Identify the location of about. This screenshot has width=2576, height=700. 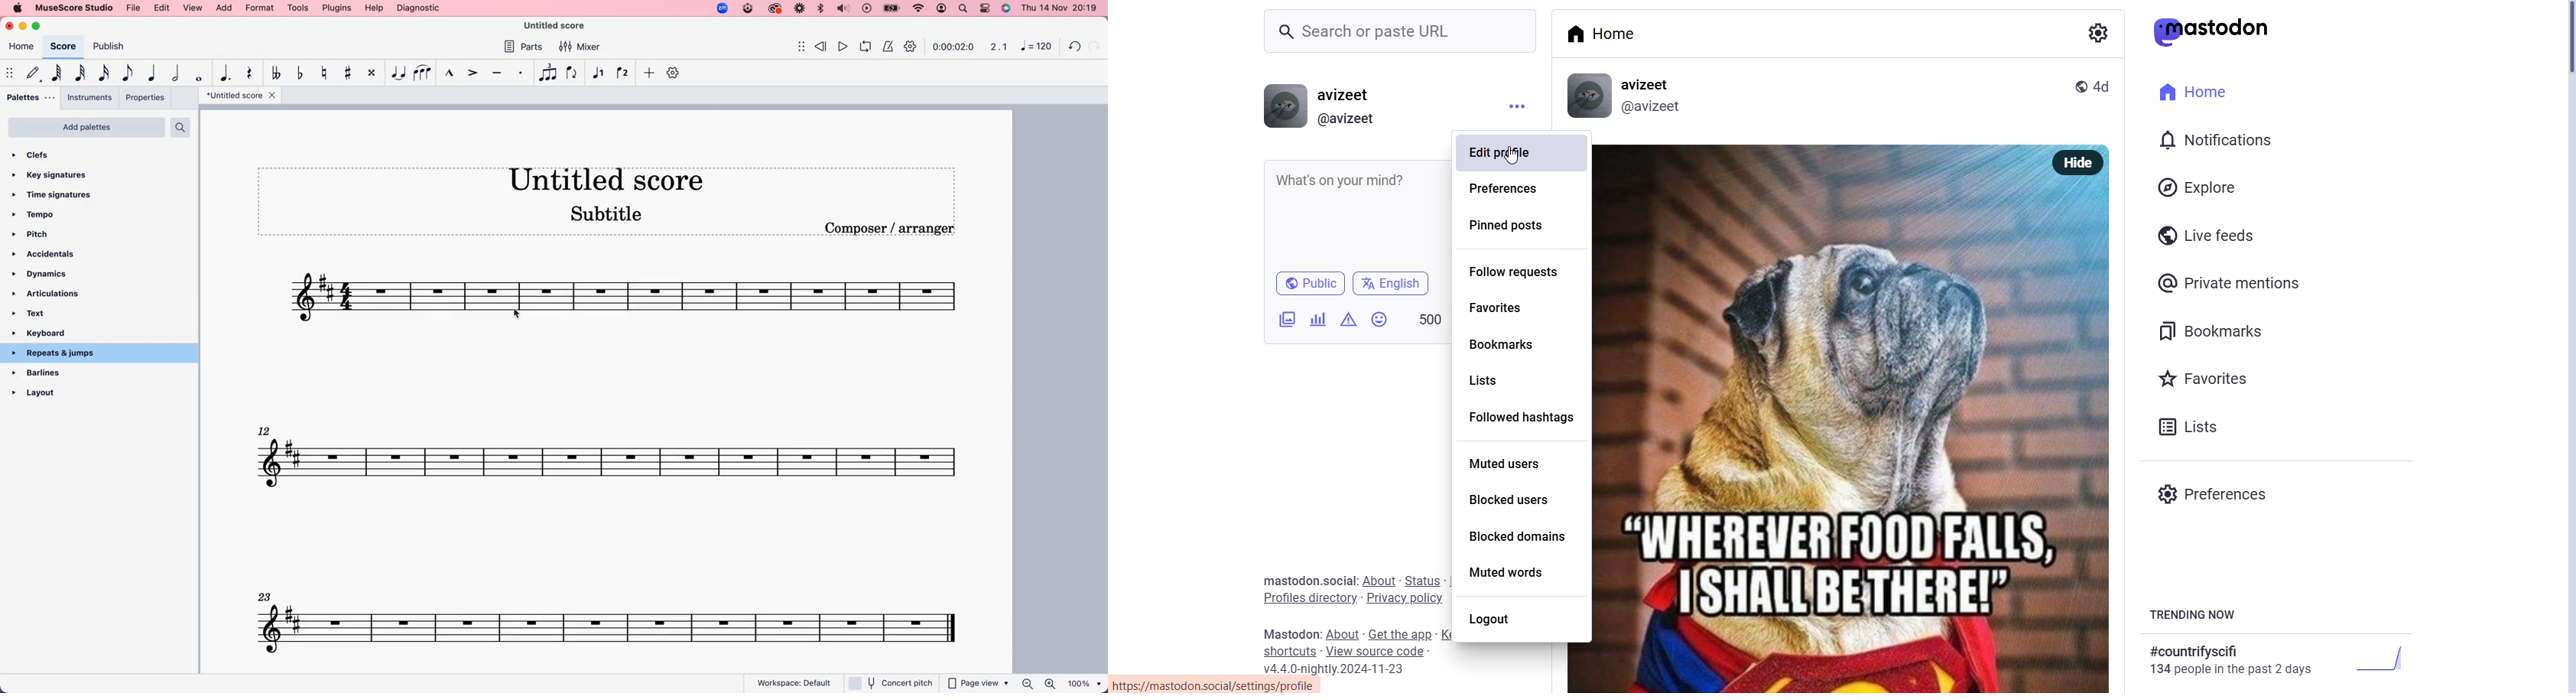
(1376, 579).